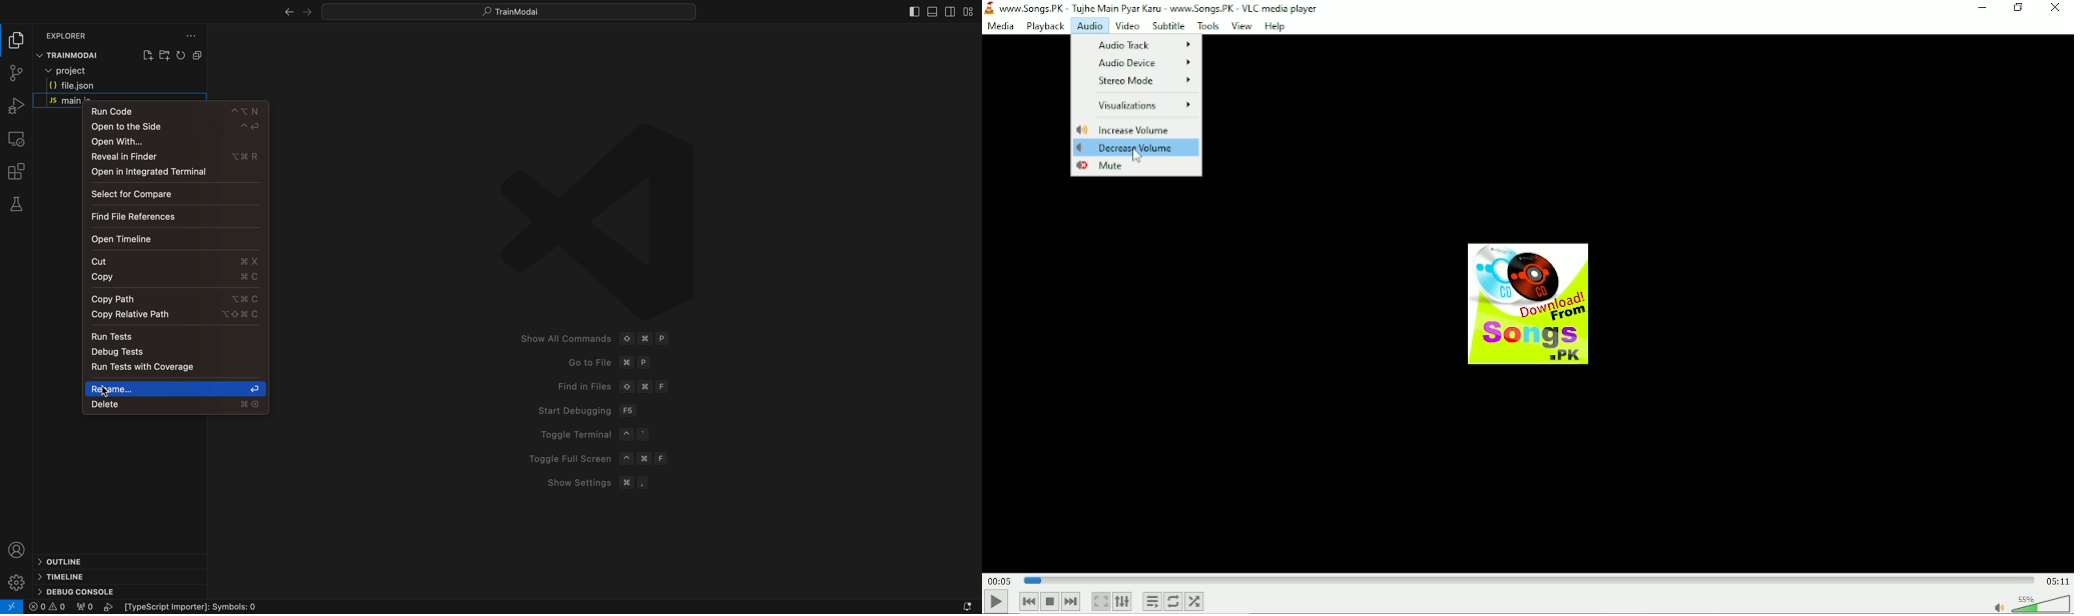 Image resolution: width=2100 pixels, height=616 pixels. Describe the element at coordinates (178, 277) in the screenshot. I see `copy` at that location.